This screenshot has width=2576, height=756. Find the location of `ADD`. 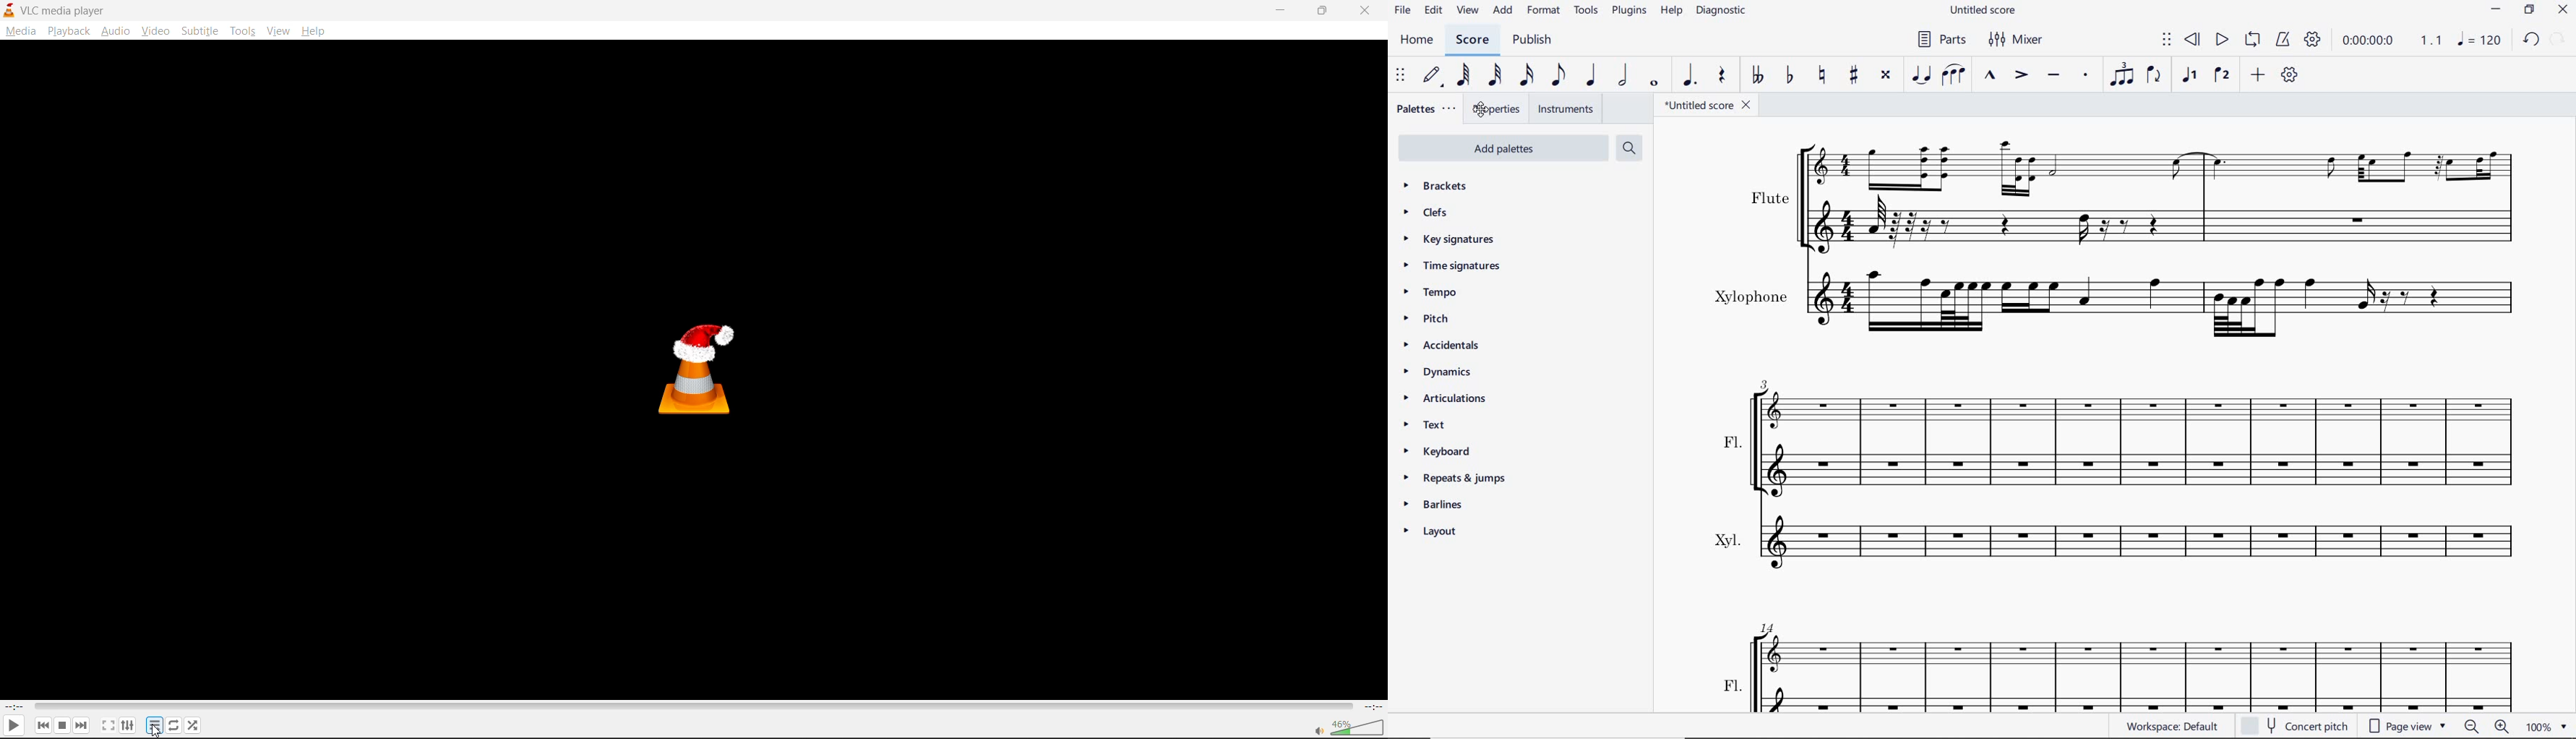

ADD is located at coordinates (2257, 75).